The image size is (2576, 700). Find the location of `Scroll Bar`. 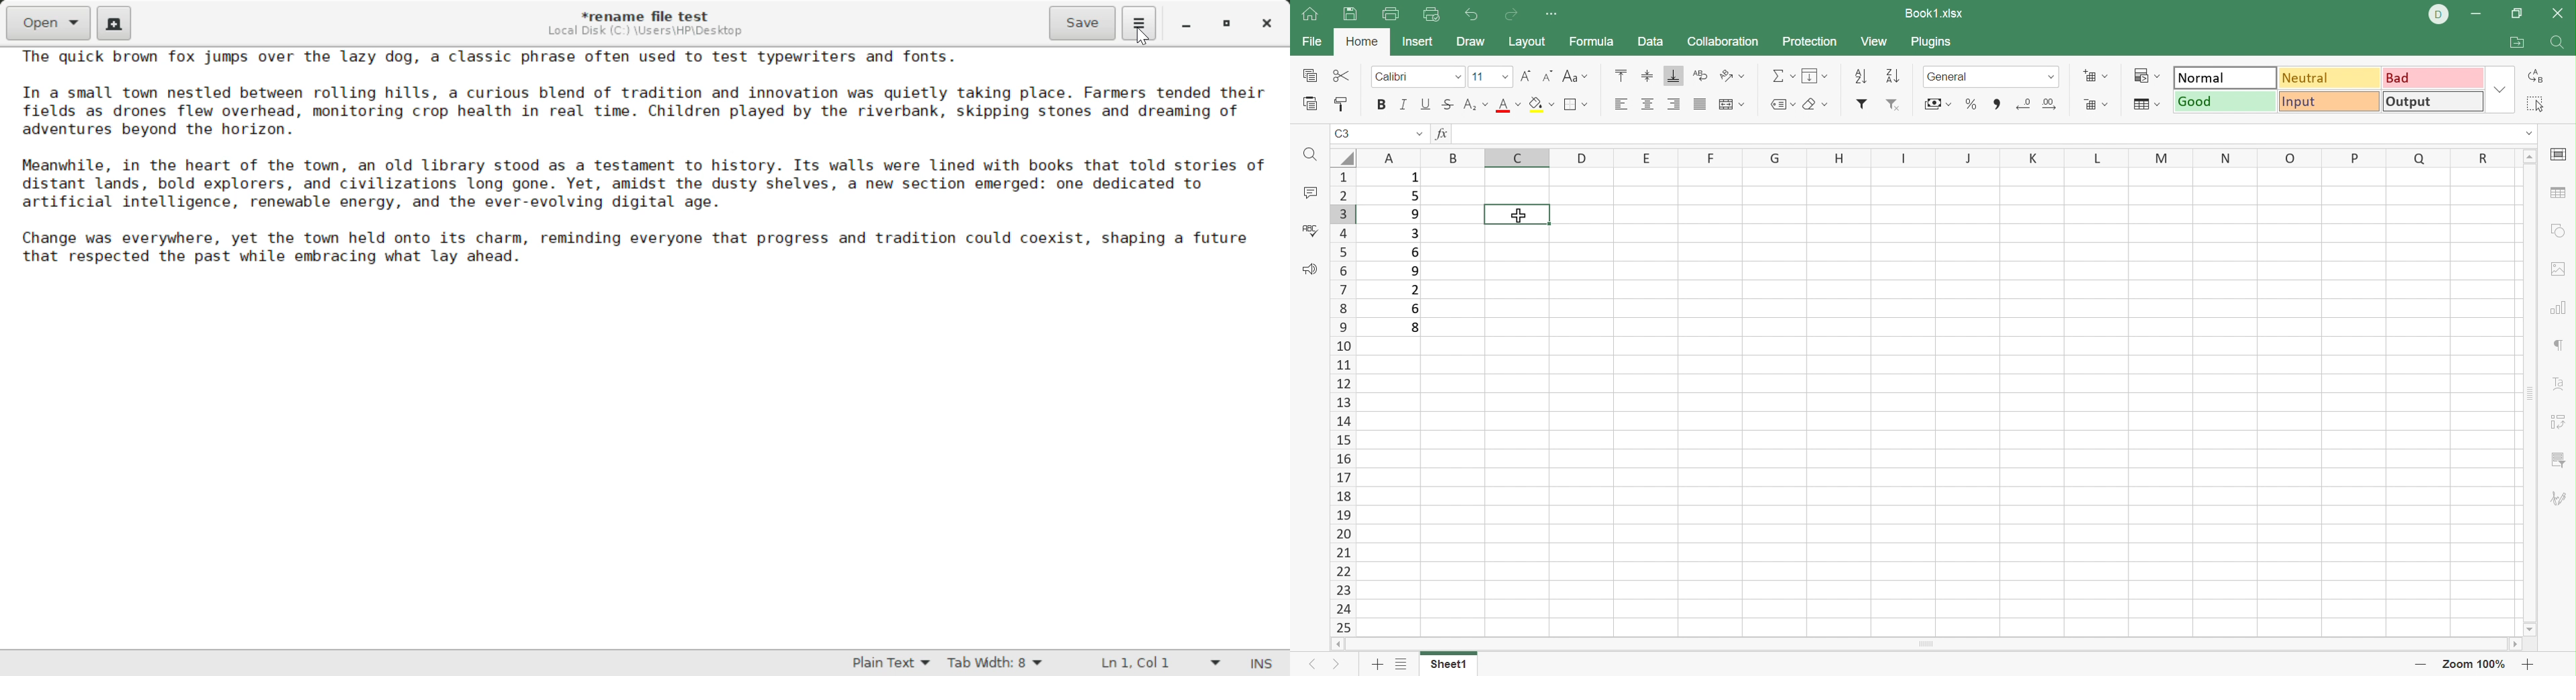

Scroll Bar is located at coordinates (1923, 644).